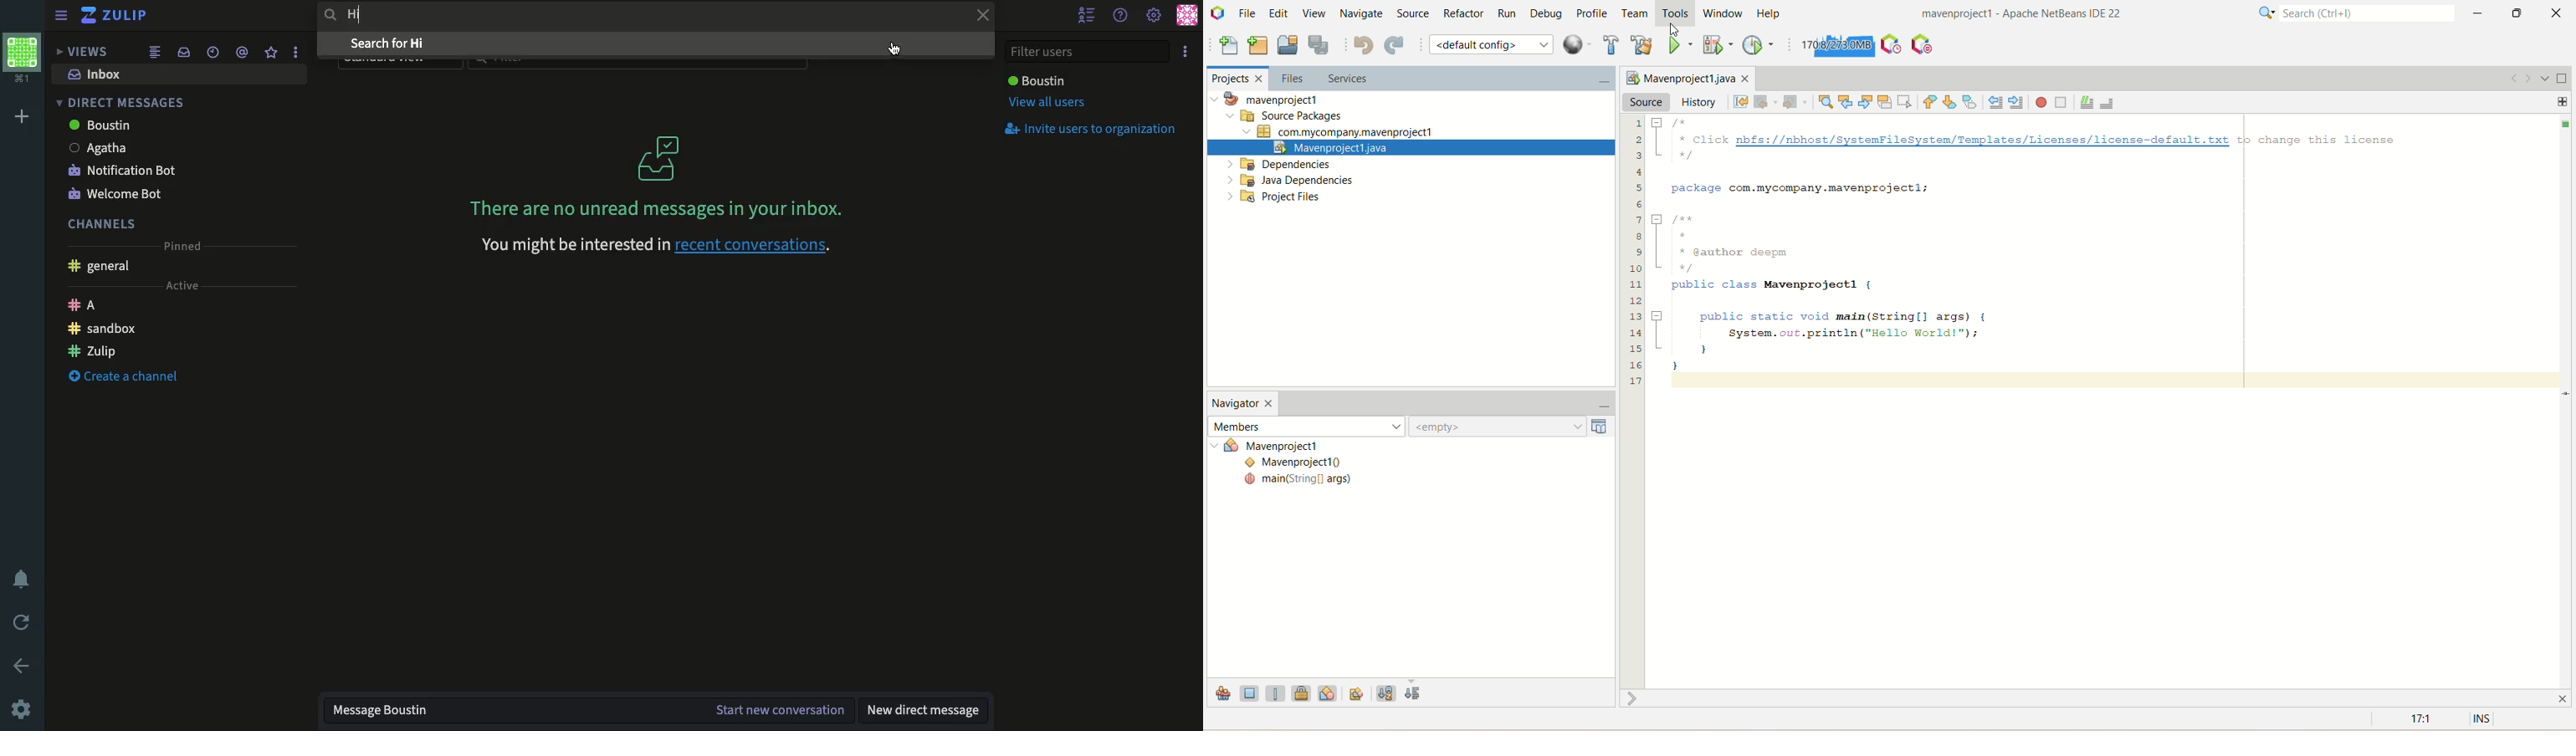  Describe the element at coordinates (1609, 44) in the screenshot. I see `build project` at that location.